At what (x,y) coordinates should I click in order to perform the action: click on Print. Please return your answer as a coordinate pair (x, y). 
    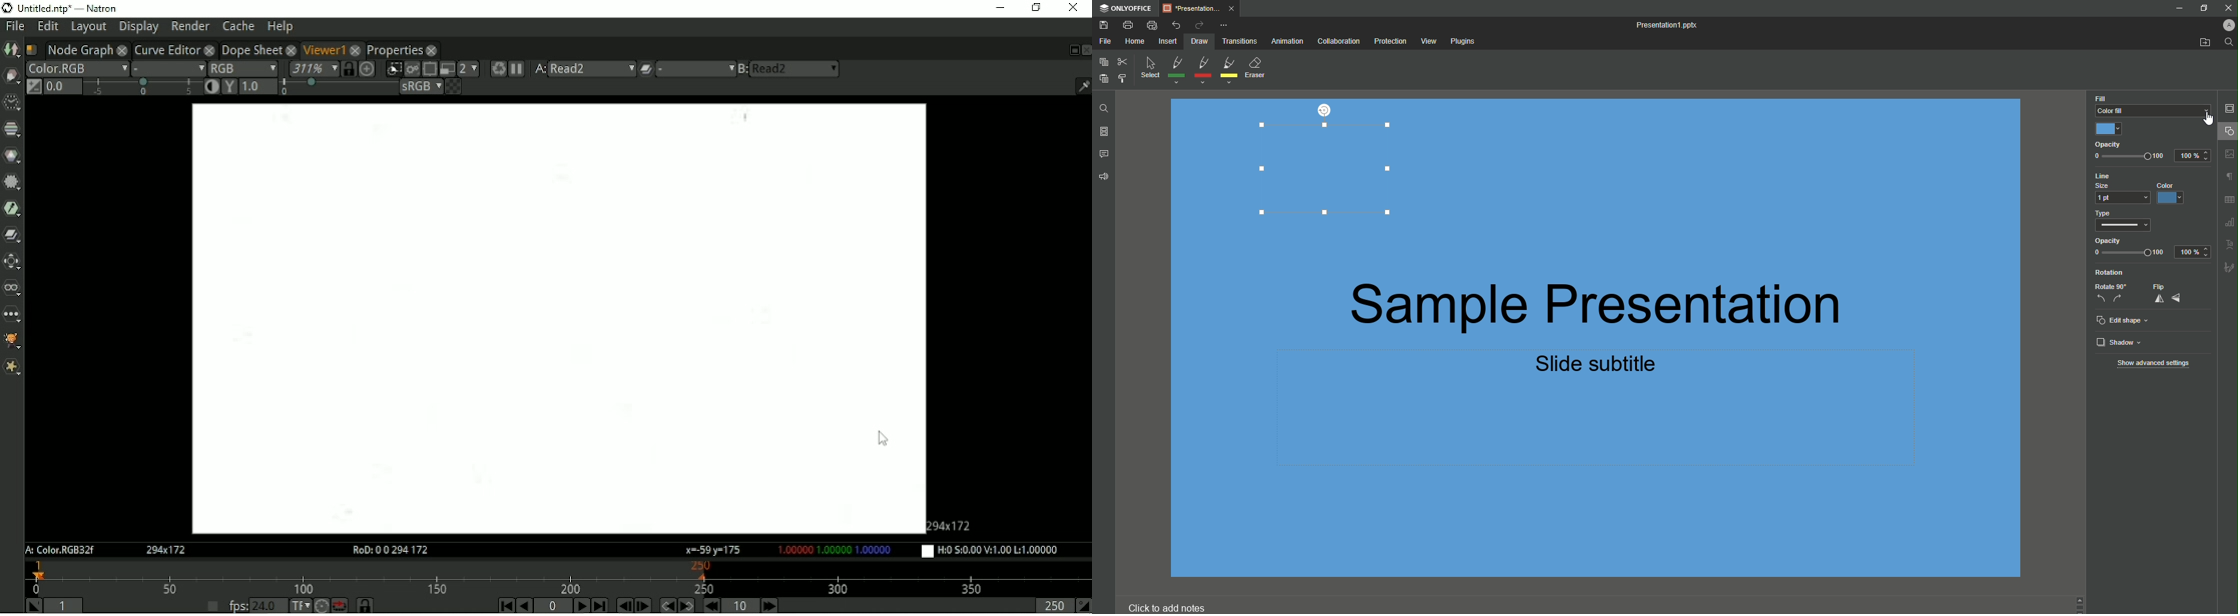
    Looking at the image, I should click on (1131, 25).